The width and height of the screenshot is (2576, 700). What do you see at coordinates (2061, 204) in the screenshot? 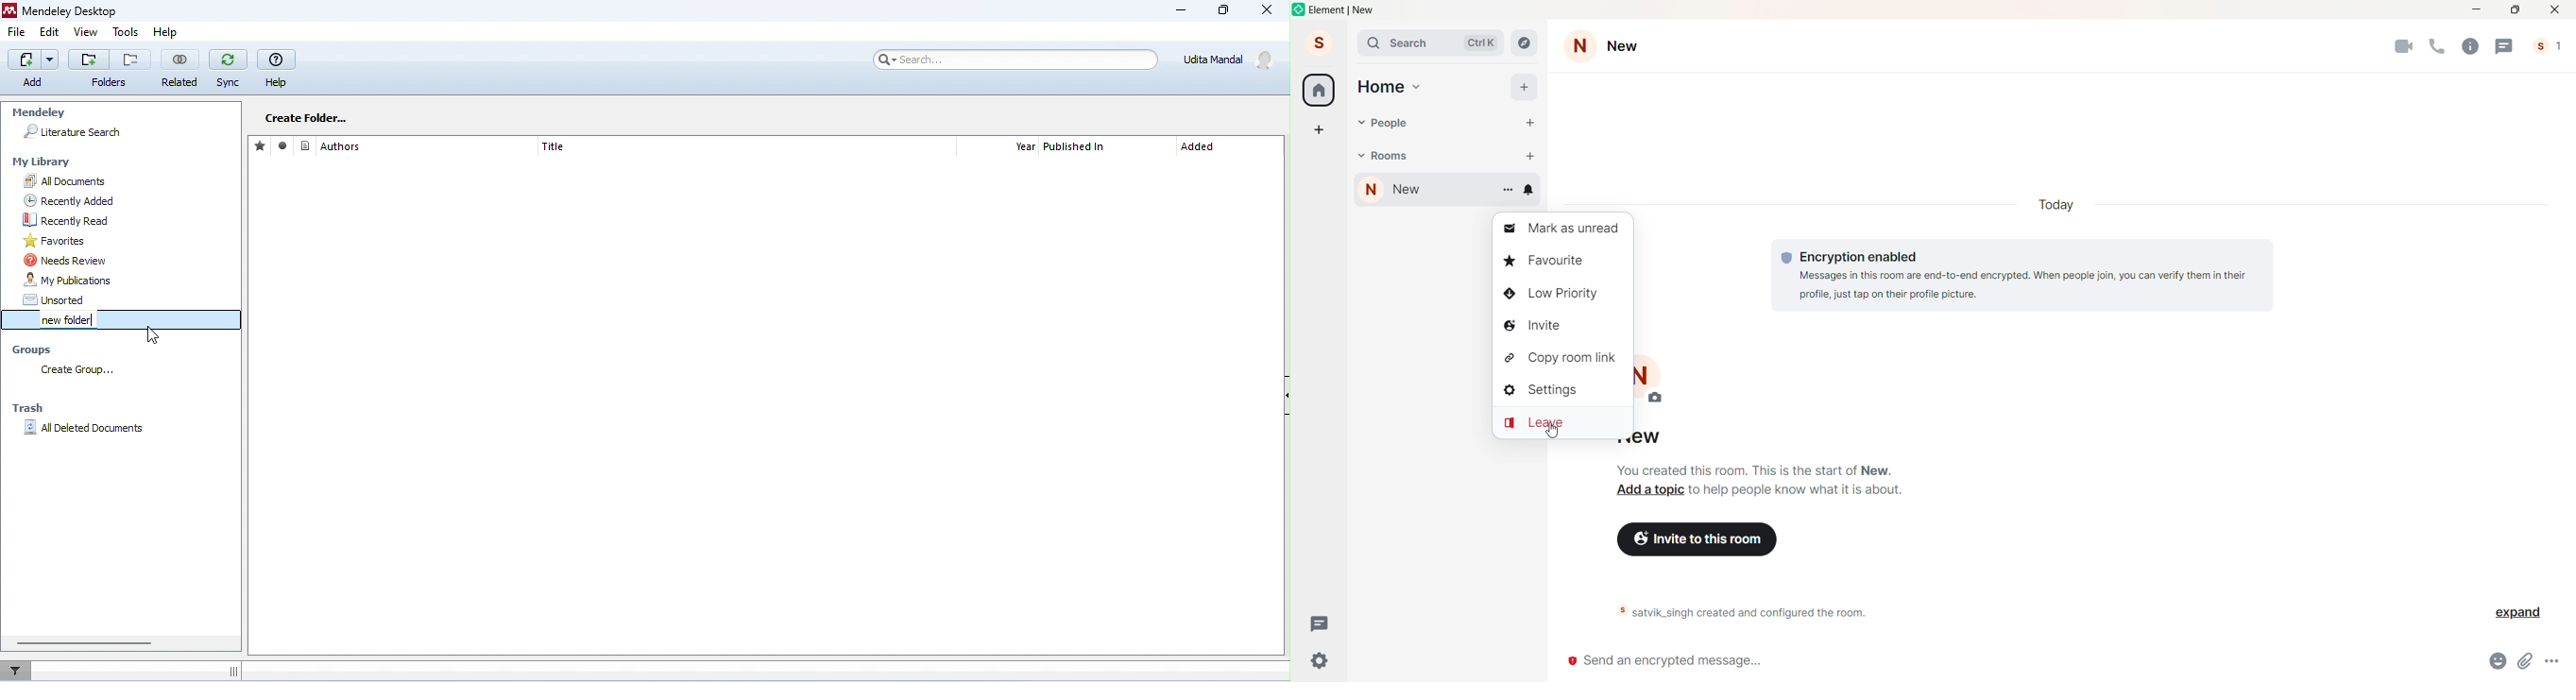
I see `Today` at bounding box center [2061, 204].